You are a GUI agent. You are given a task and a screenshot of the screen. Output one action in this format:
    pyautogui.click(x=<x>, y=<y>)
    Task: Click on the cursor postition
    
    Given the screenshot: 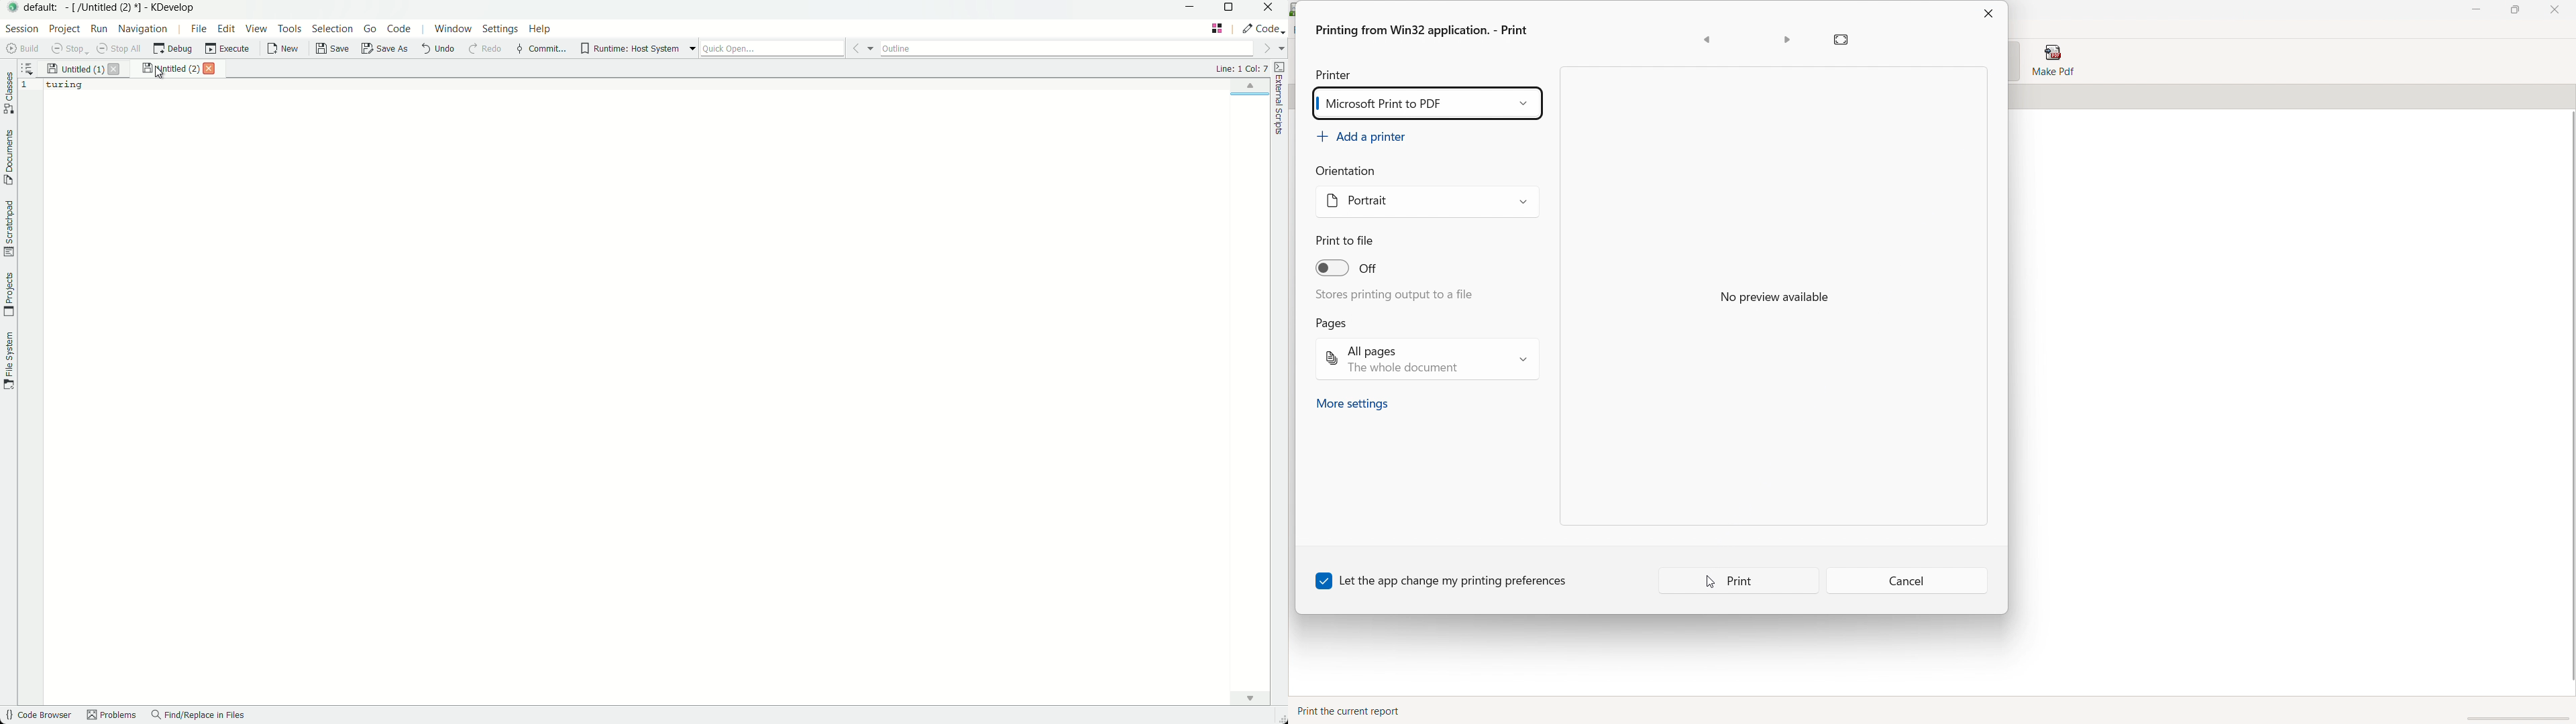 What is the action you would take?
    pyautogui.click(x=1242, y=68)
    